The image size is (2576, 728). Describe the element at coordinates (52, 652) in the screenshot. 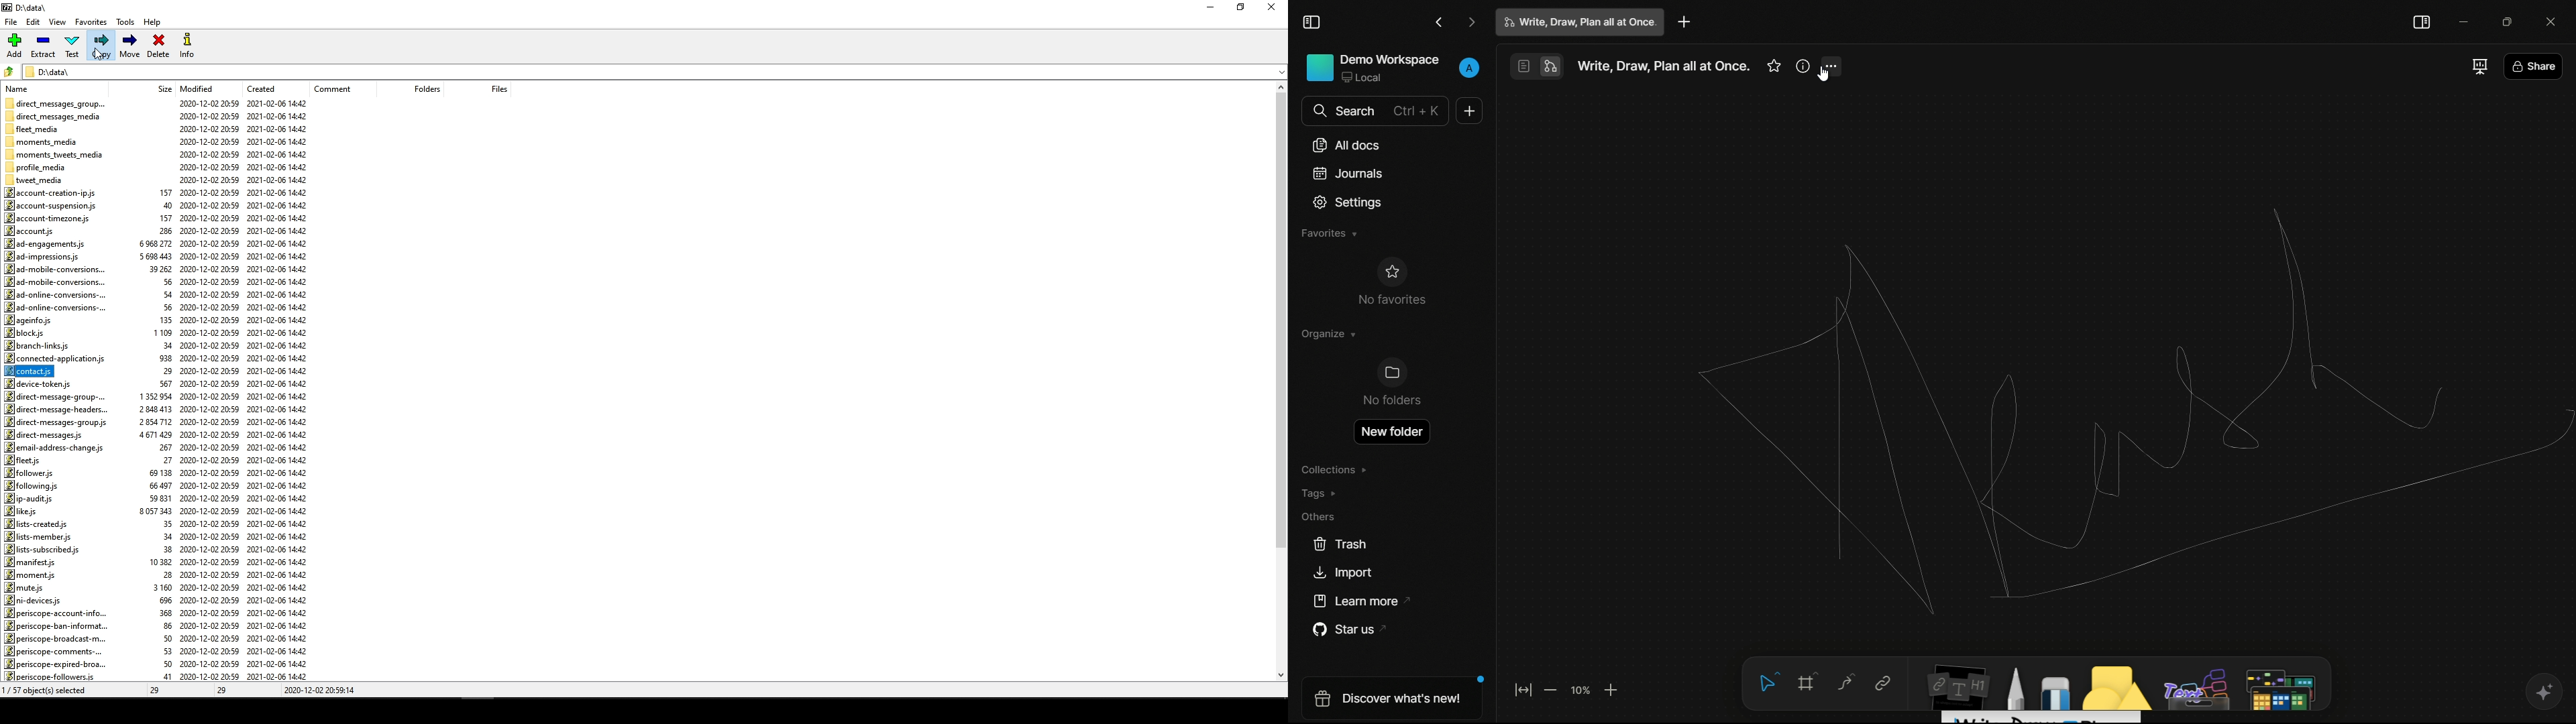

I see `periscope-comments` at that location.